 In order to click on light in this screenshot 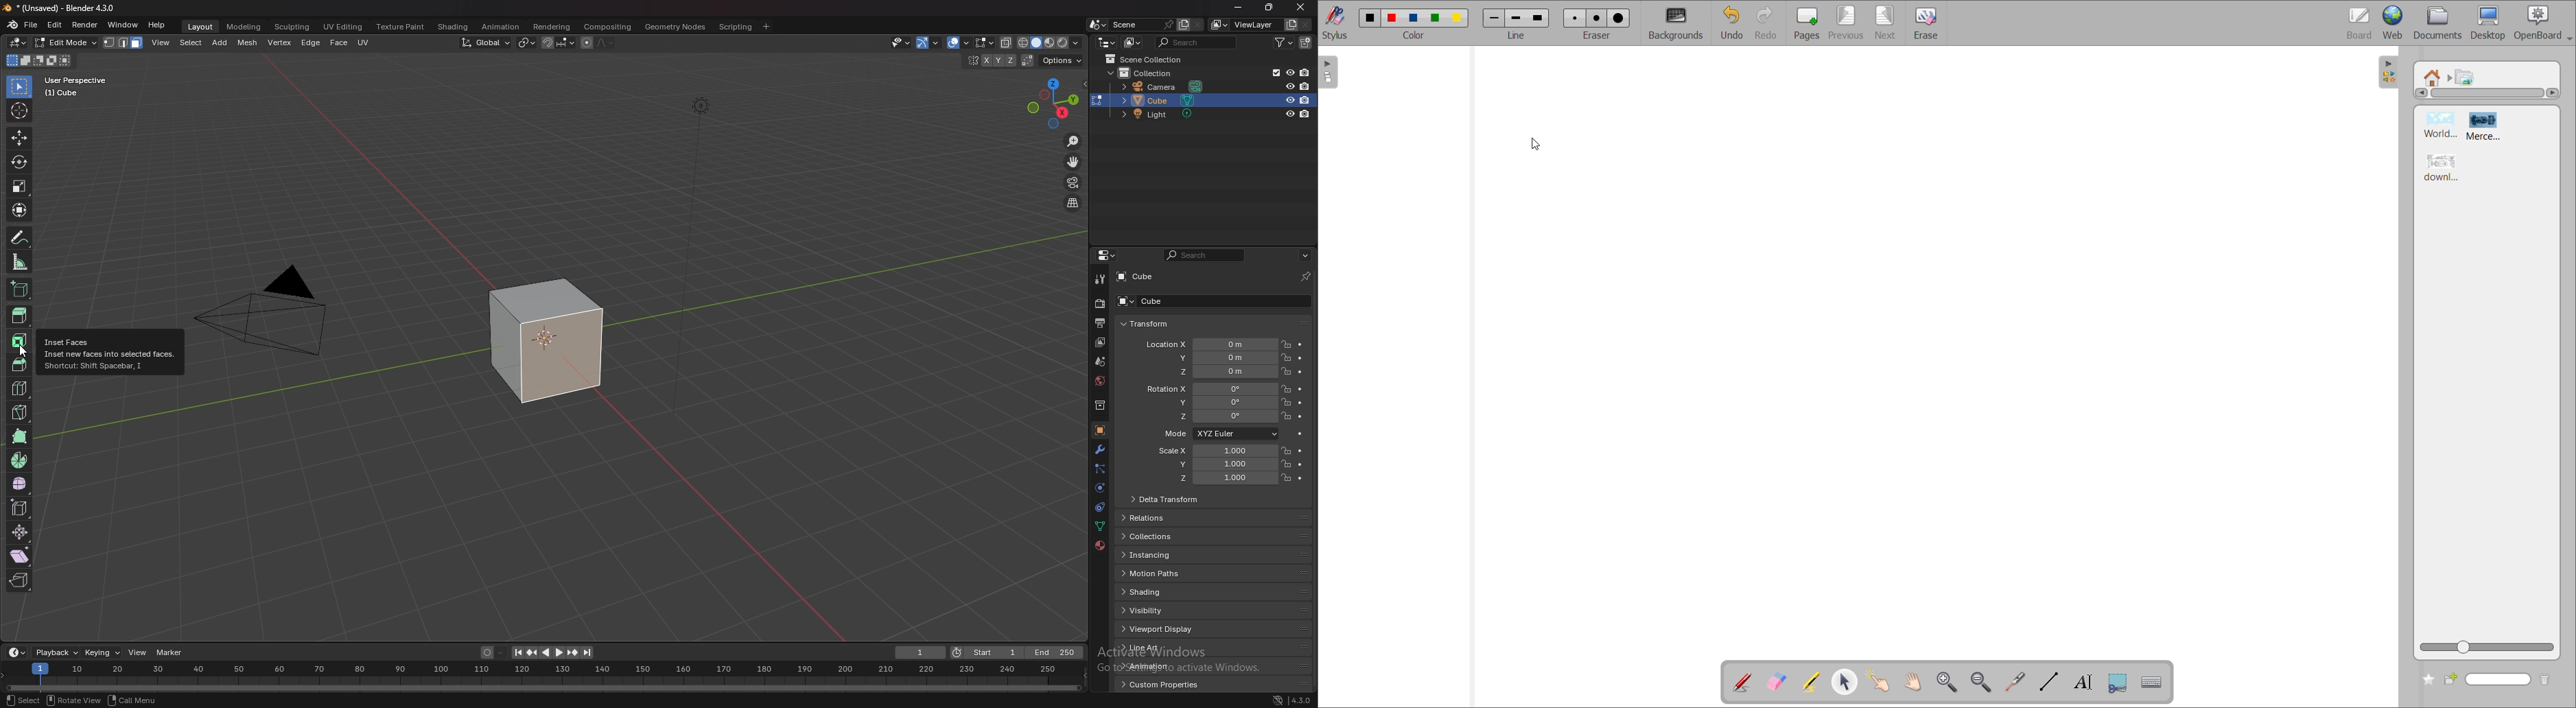, I will do `click(1162, 114)`.